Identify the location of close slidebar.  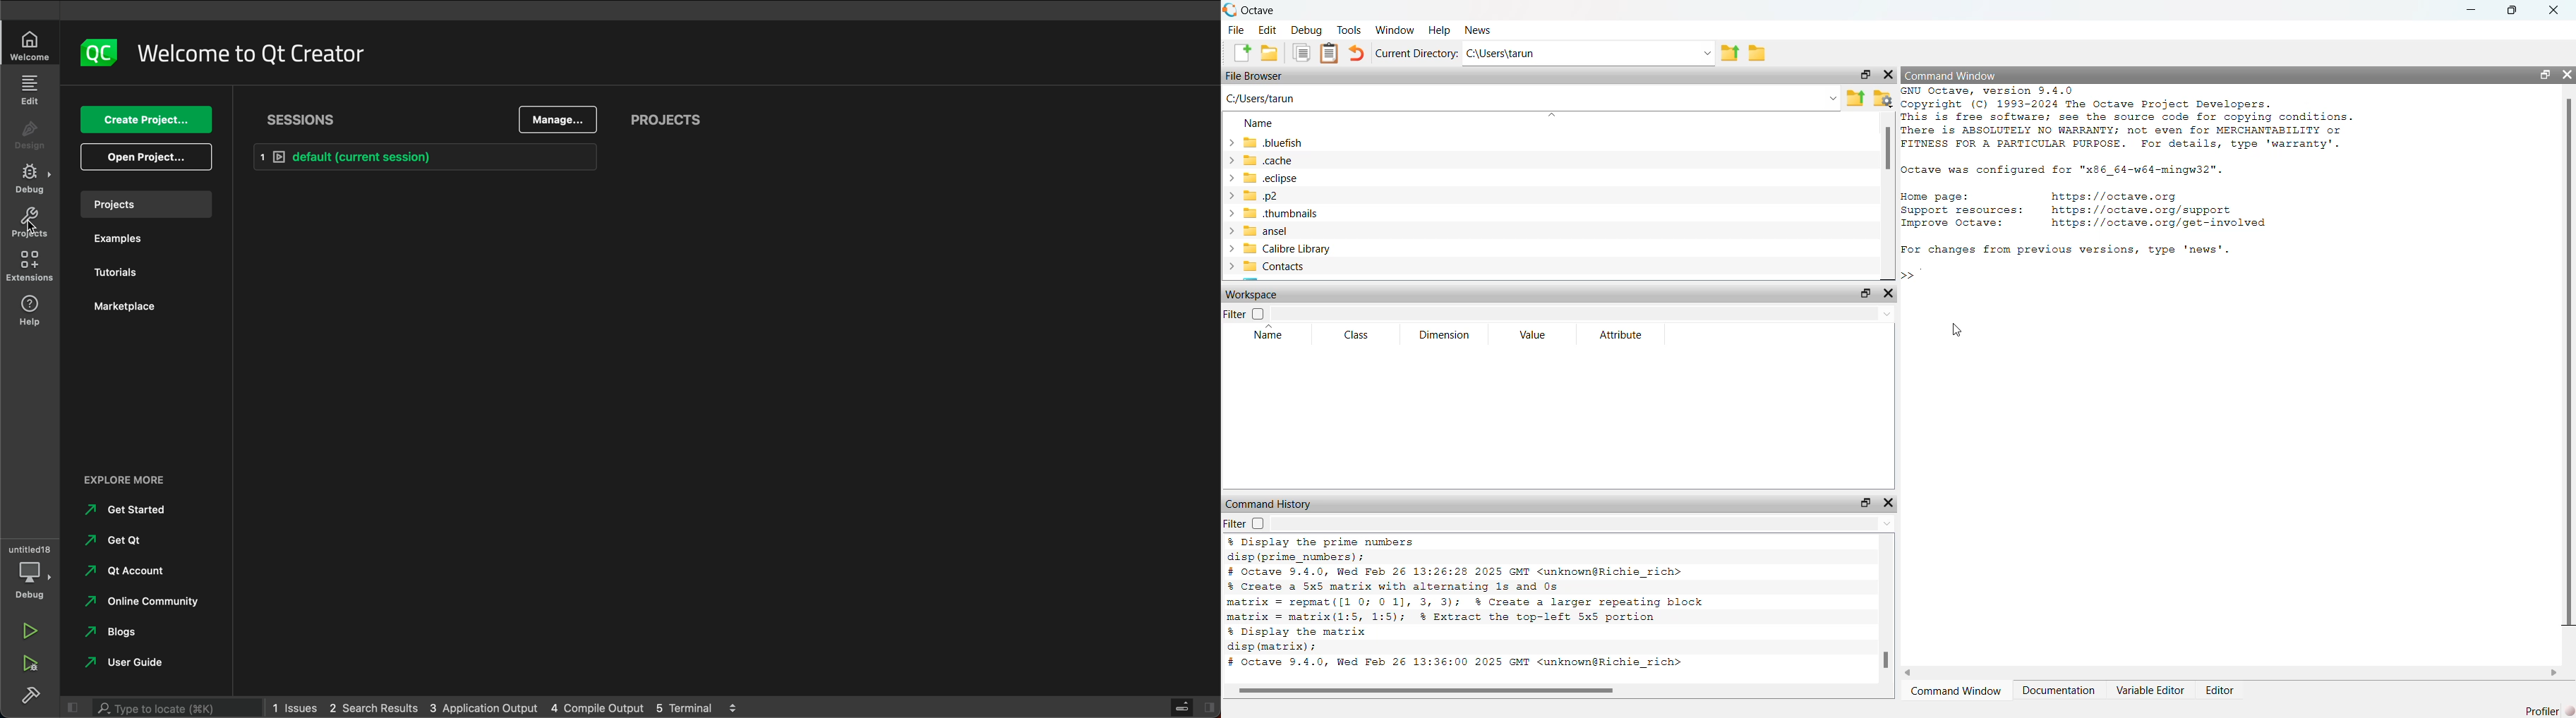
(1193, 706).